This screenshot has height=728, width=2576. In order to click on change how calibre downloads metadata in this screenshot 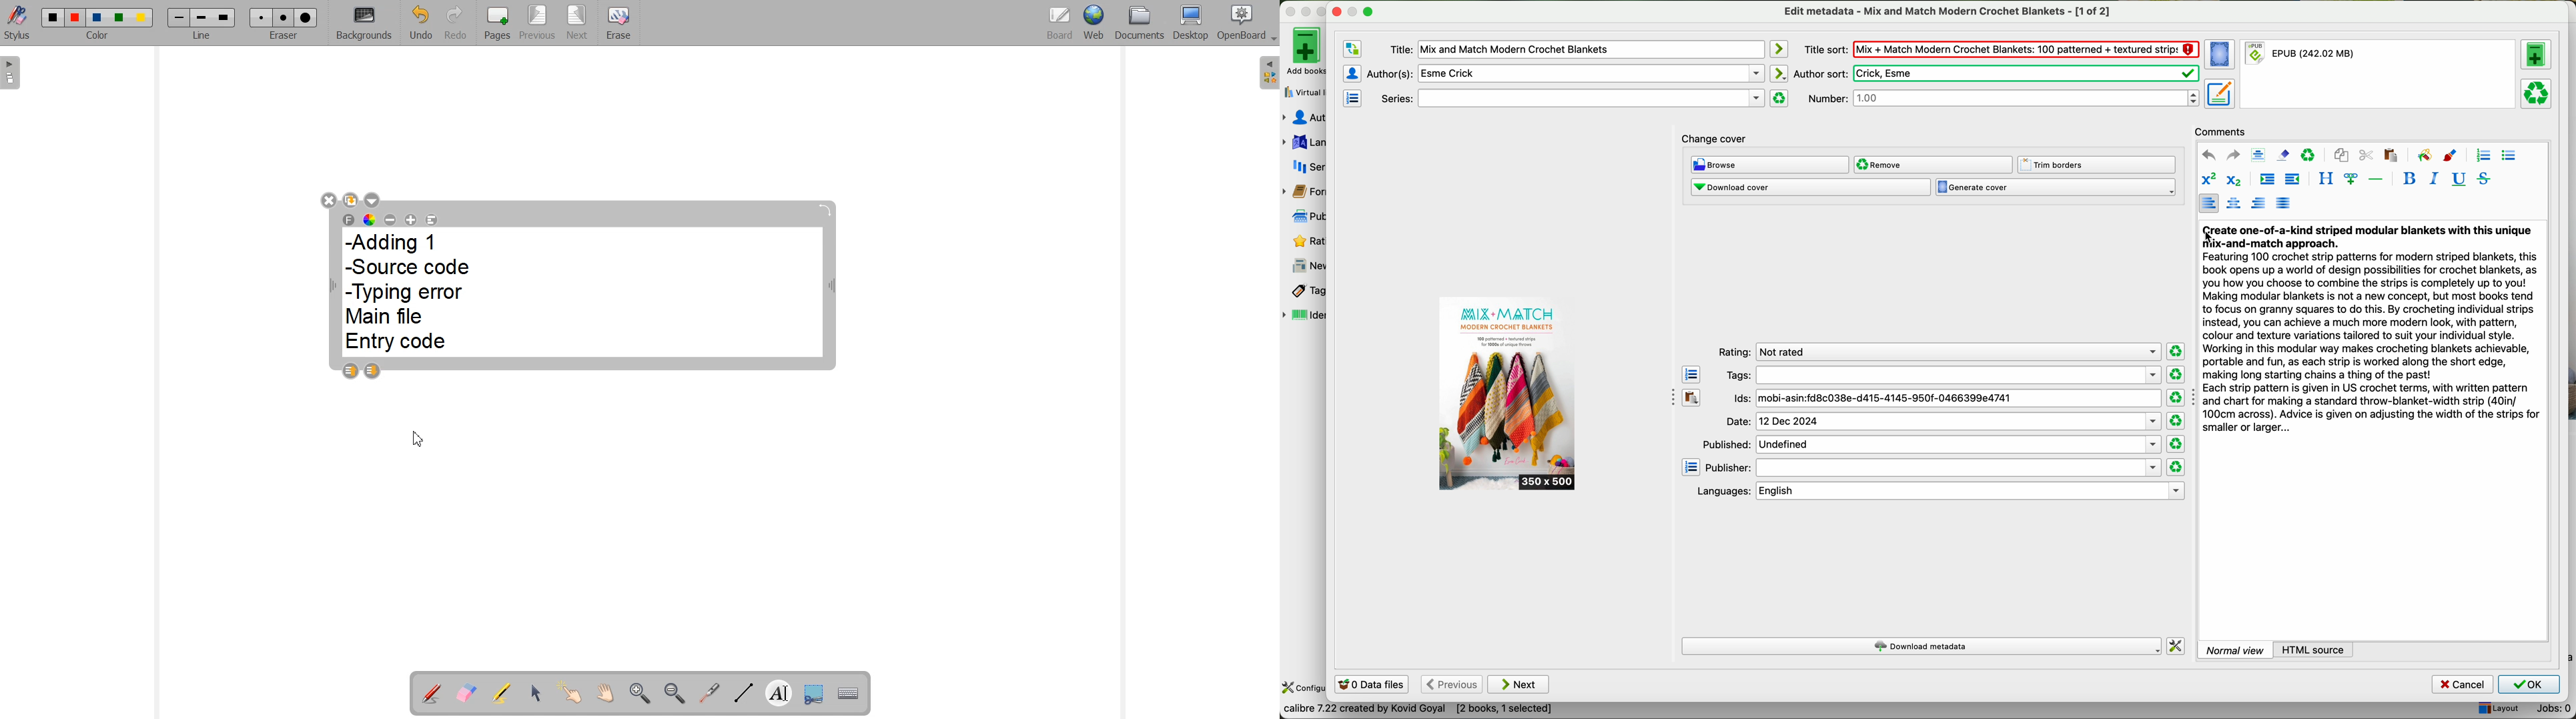, I will do `click(2176, 646)`.